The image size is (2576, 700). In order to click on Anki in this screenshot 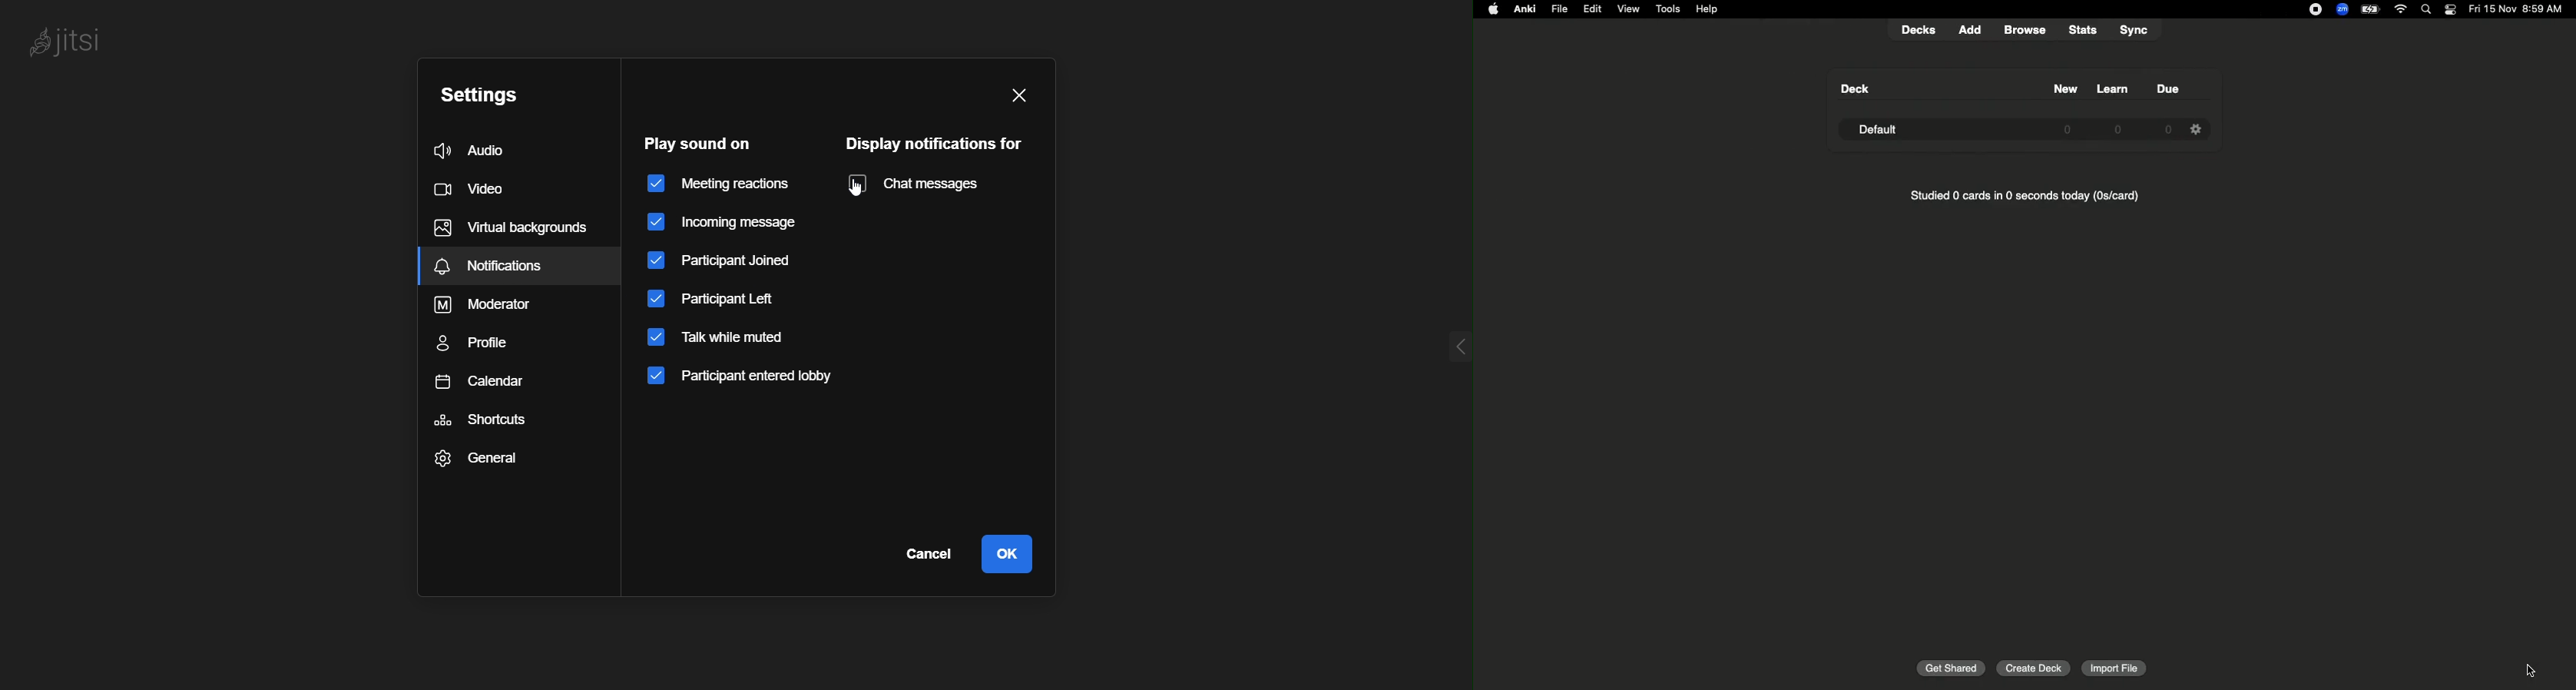, I will do `click(1524, 8)`.